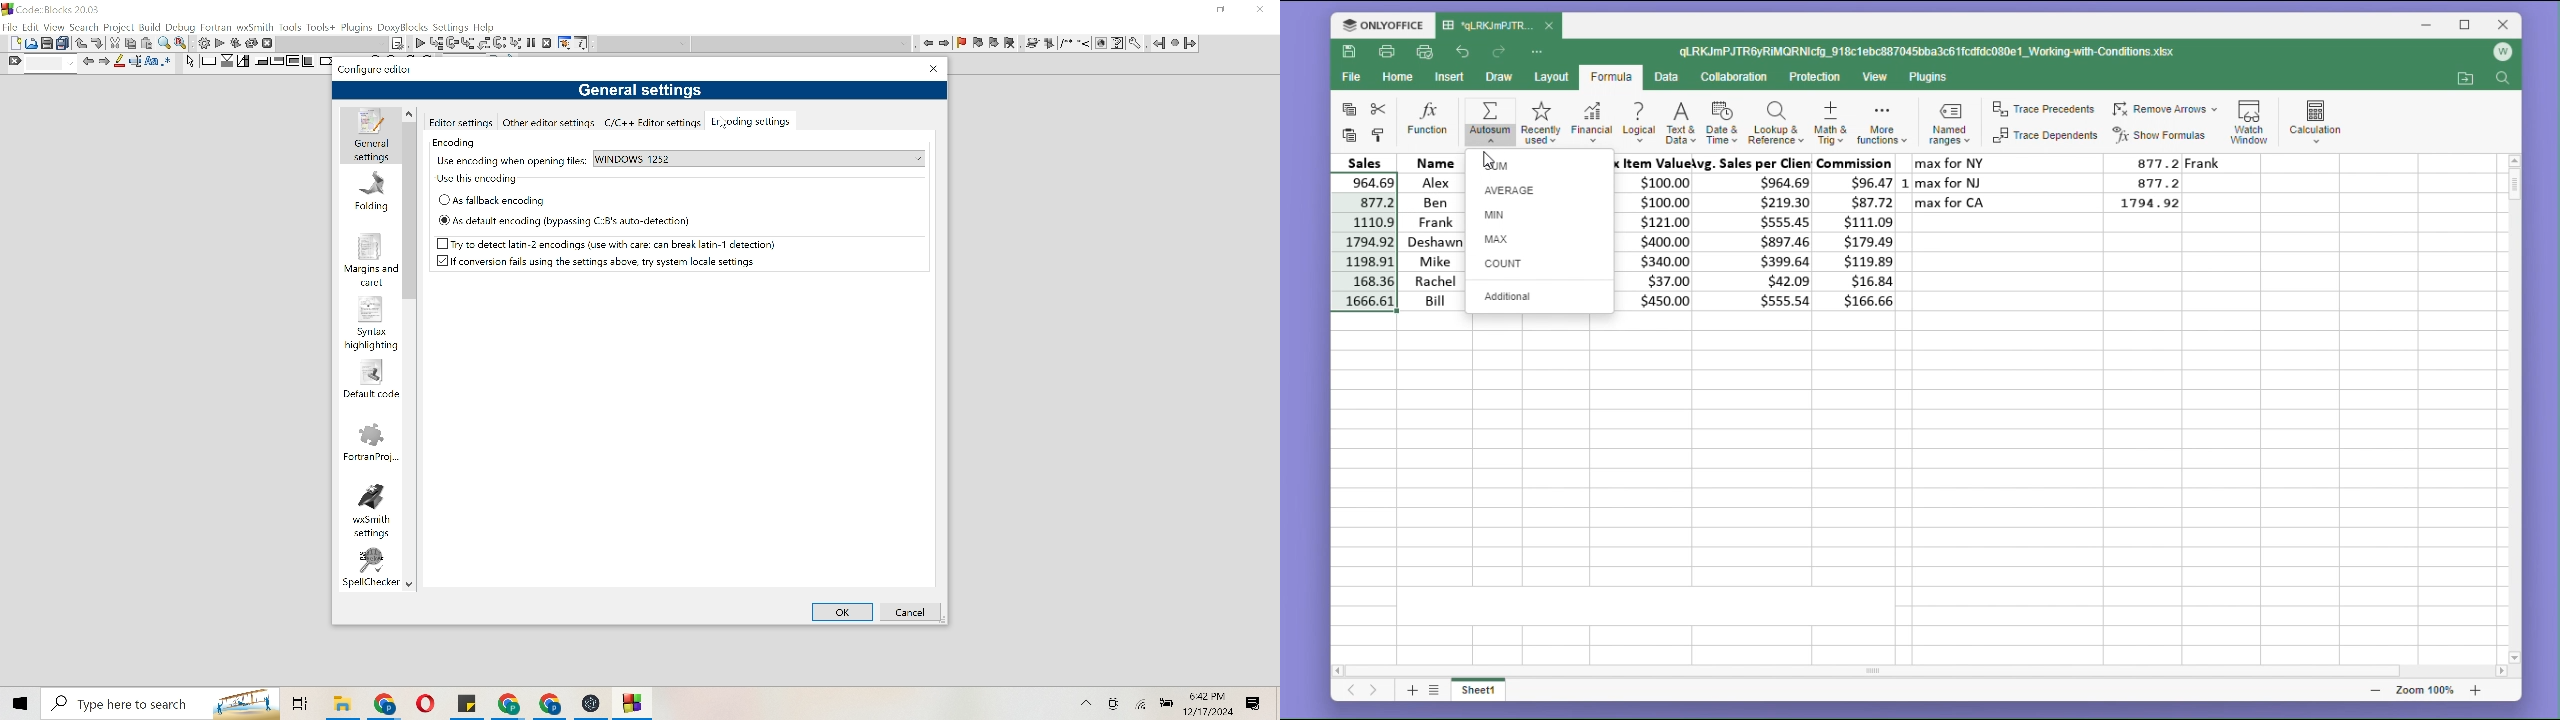  What do you see at coordinates (1167, 702) in the screenshot?
I see `Battery` at bounding box center [1167, 702].